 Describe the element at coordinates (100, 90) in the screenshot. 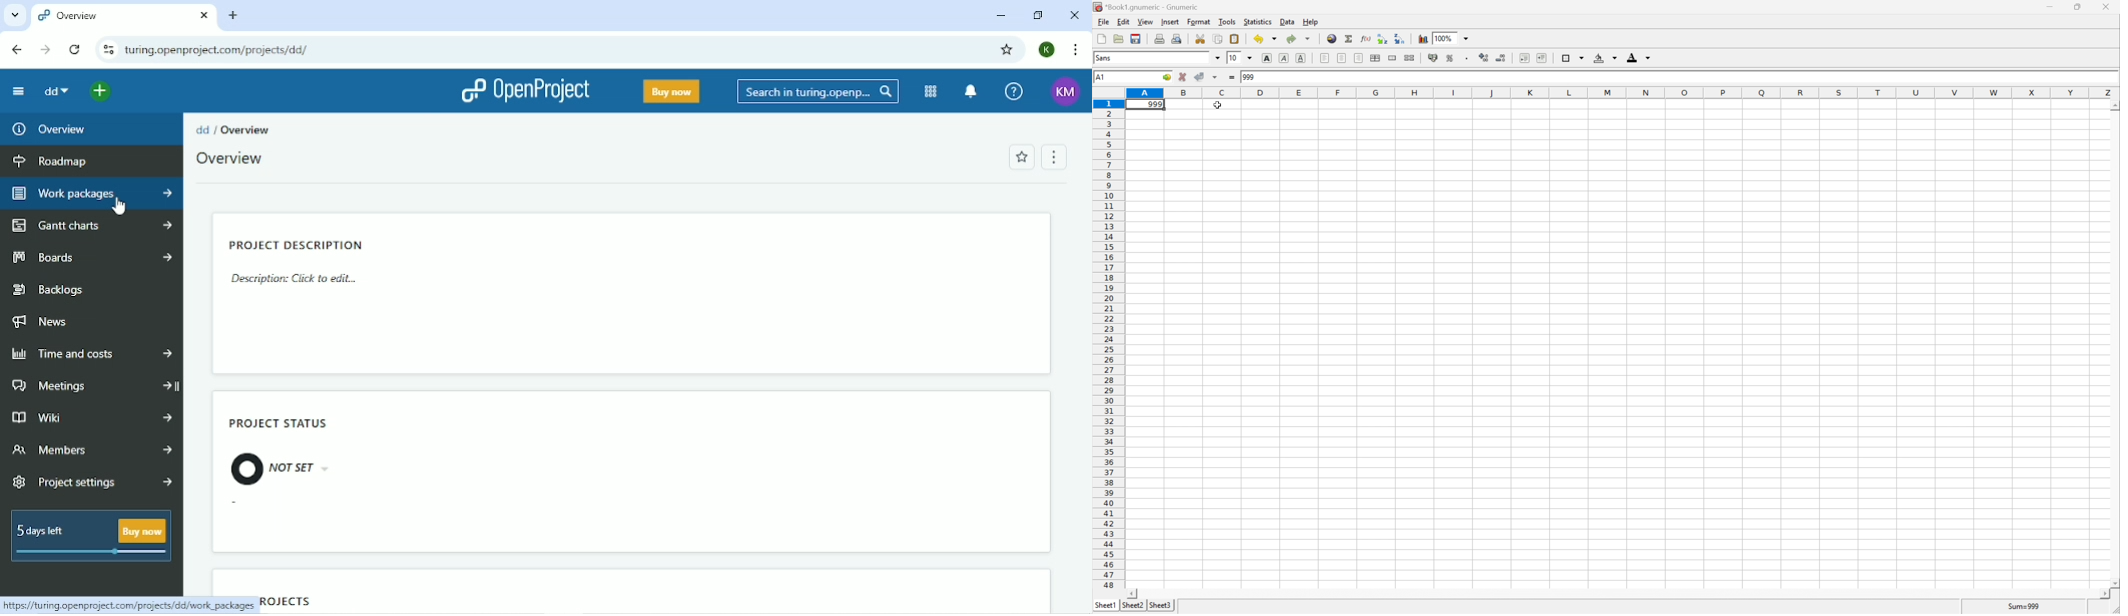

I see `open quick add menu` at that location.